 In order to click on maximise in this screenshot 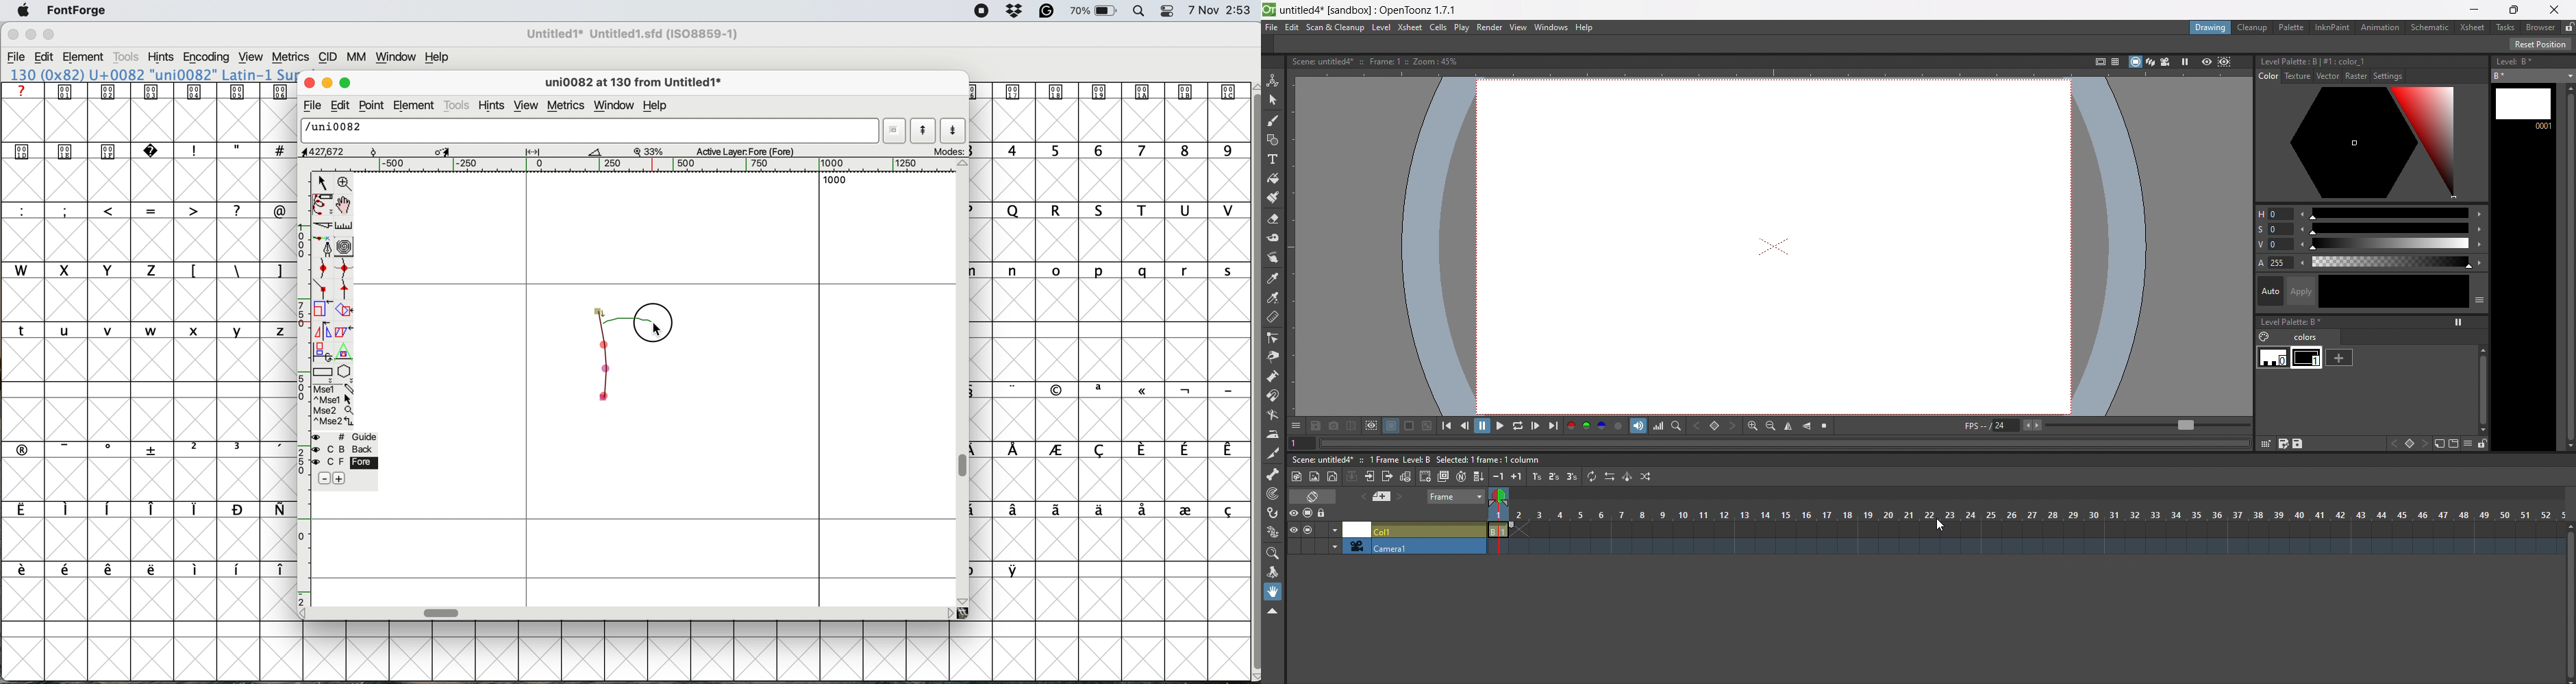, I will do `click(346, 83)`.